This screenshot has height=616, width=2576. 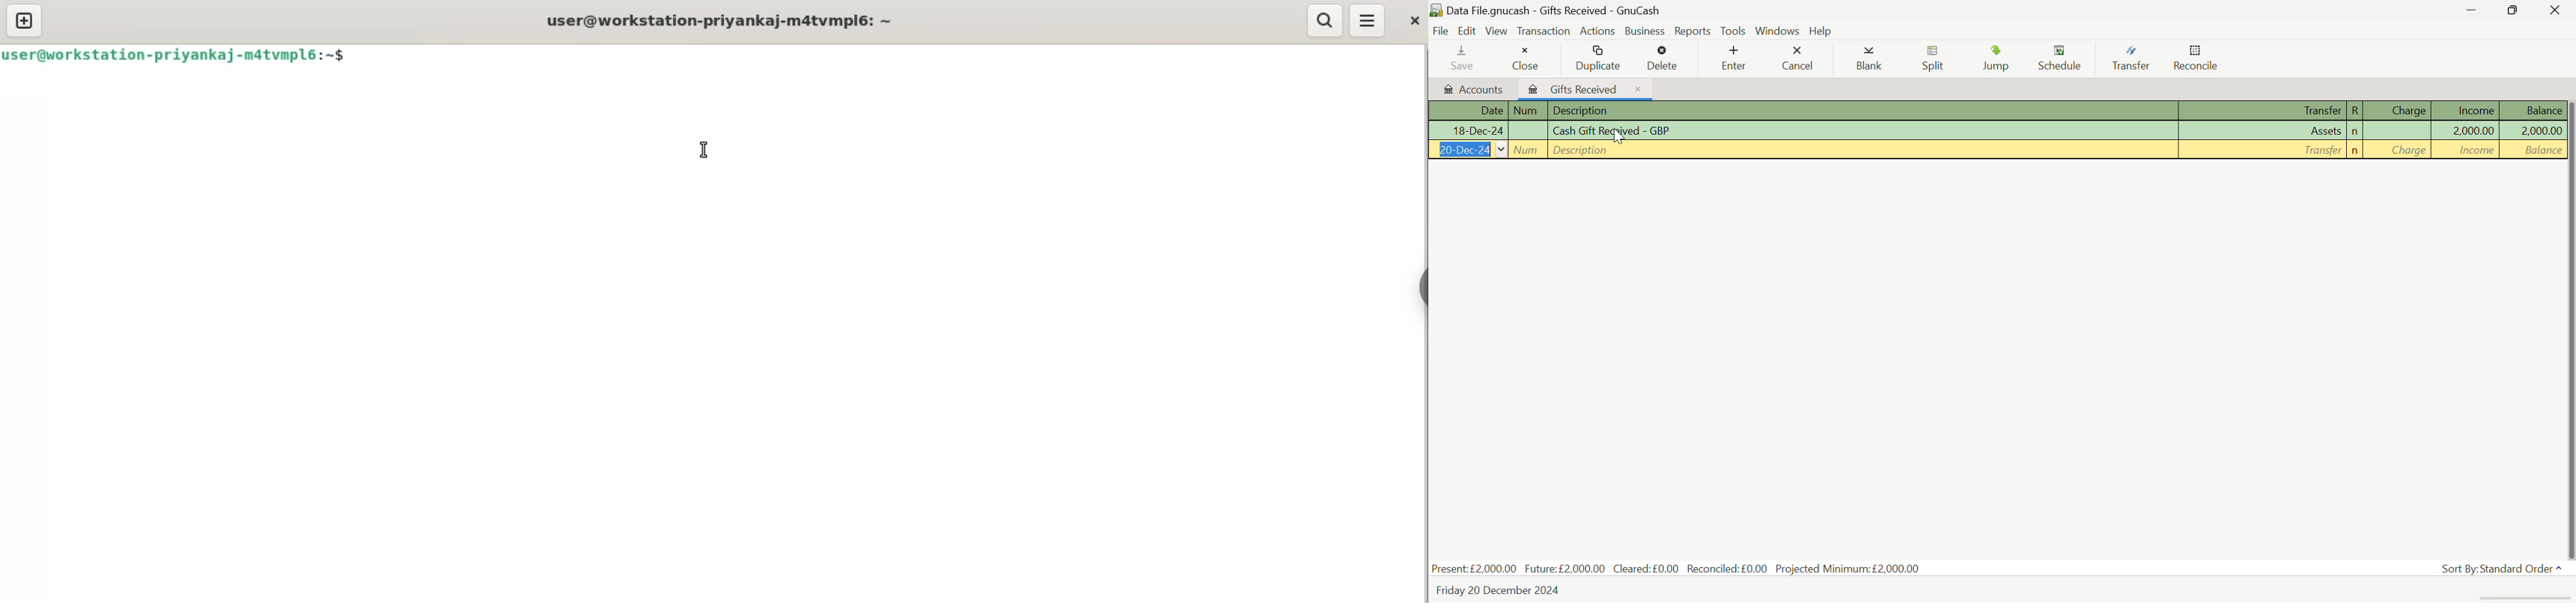 I want to click on Balance, so click(x=2532, y=110).